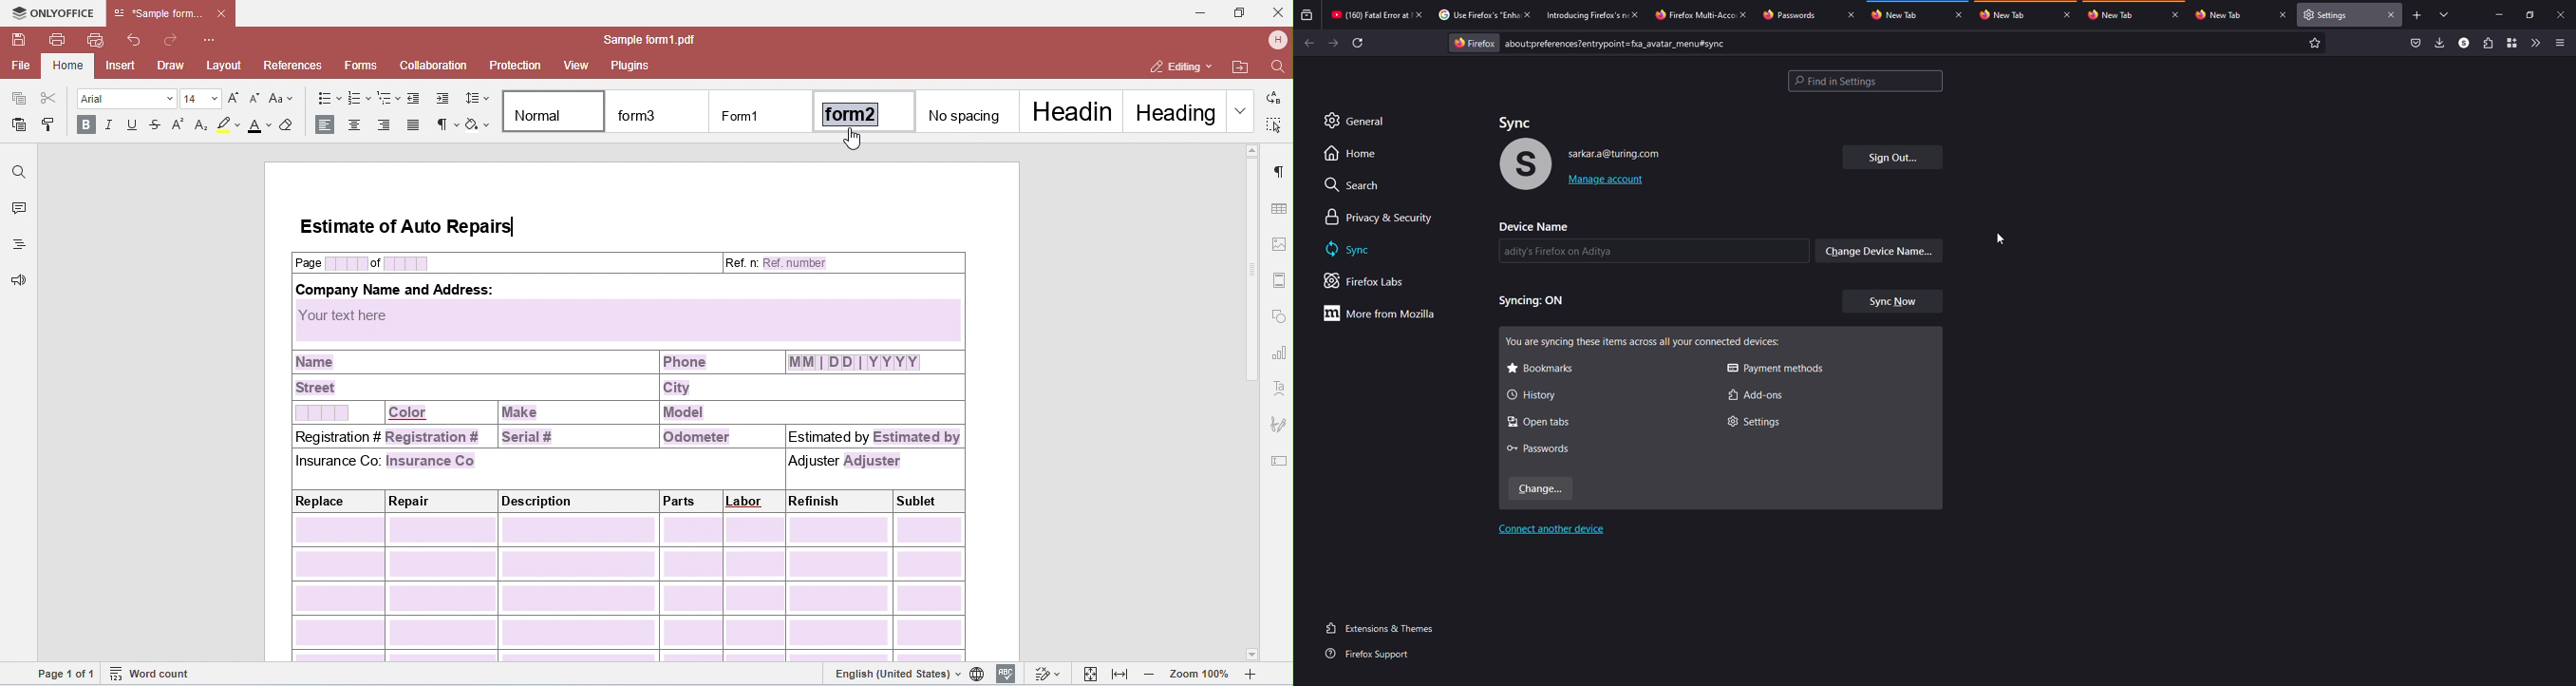 Image resolution: width=2576 pixels, height=700 pixels. I want to click on firefox labs, so click(1369, 279).